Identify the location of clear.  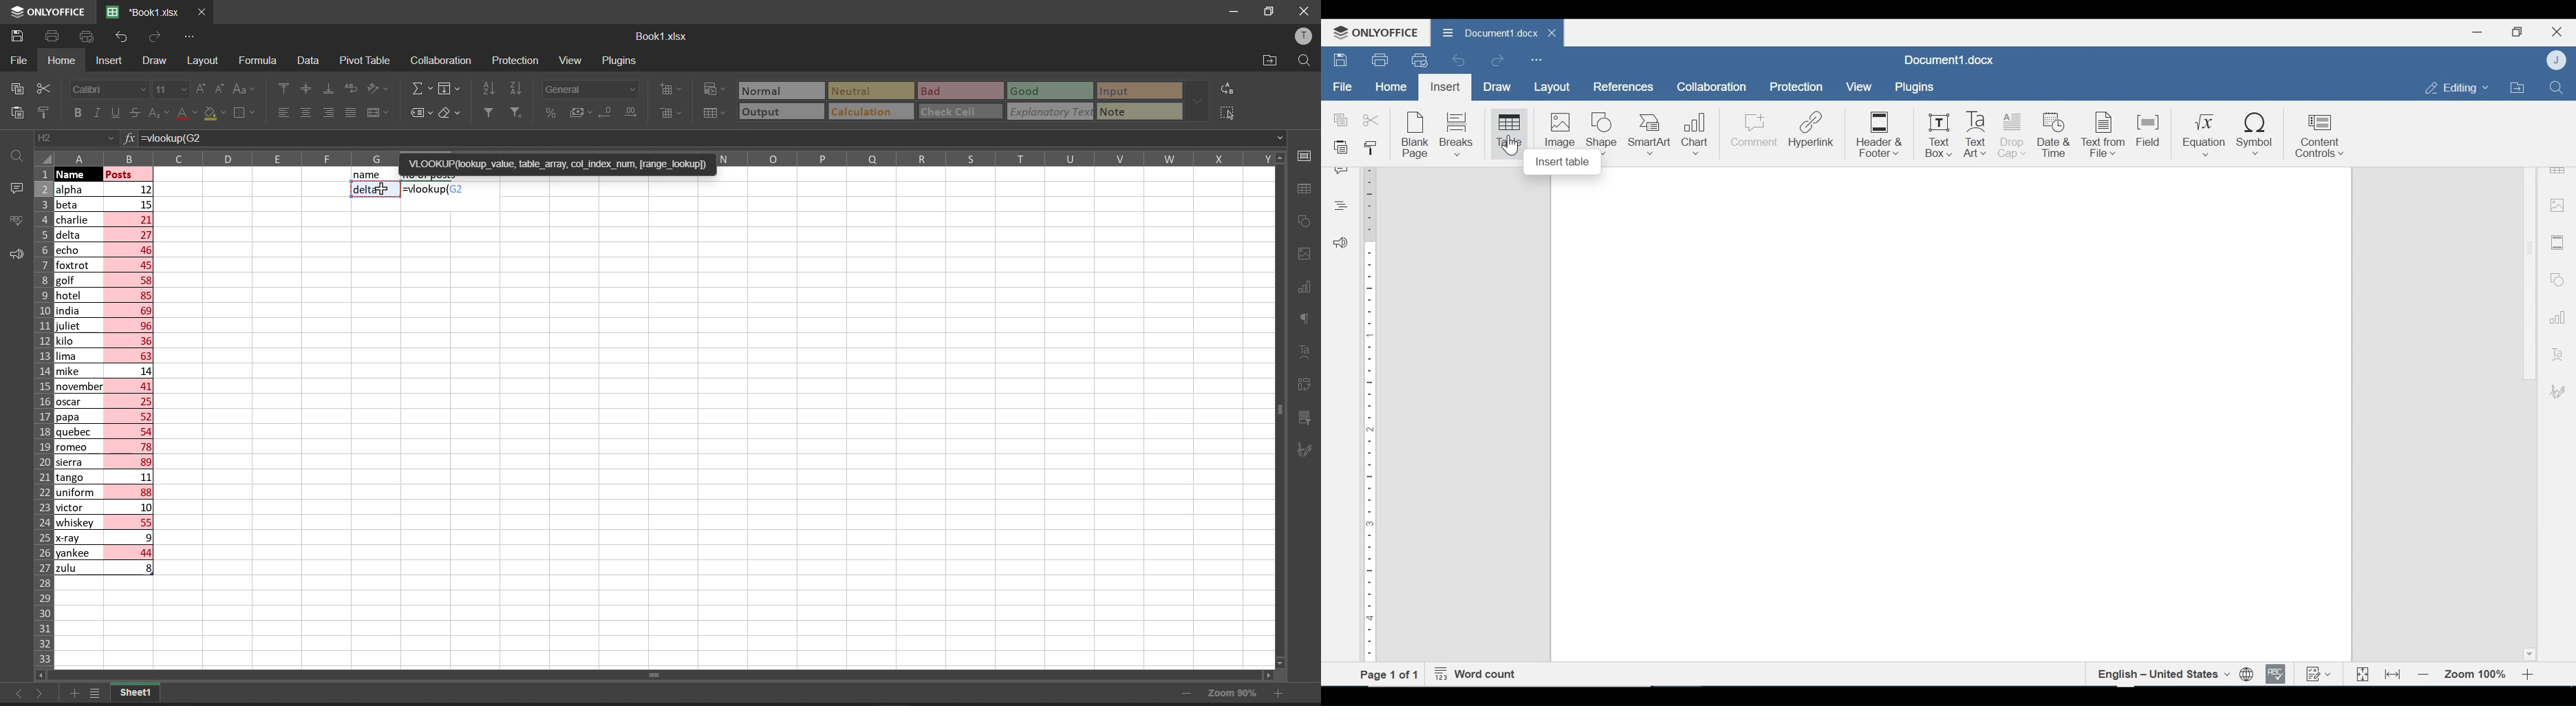
(450, 114).